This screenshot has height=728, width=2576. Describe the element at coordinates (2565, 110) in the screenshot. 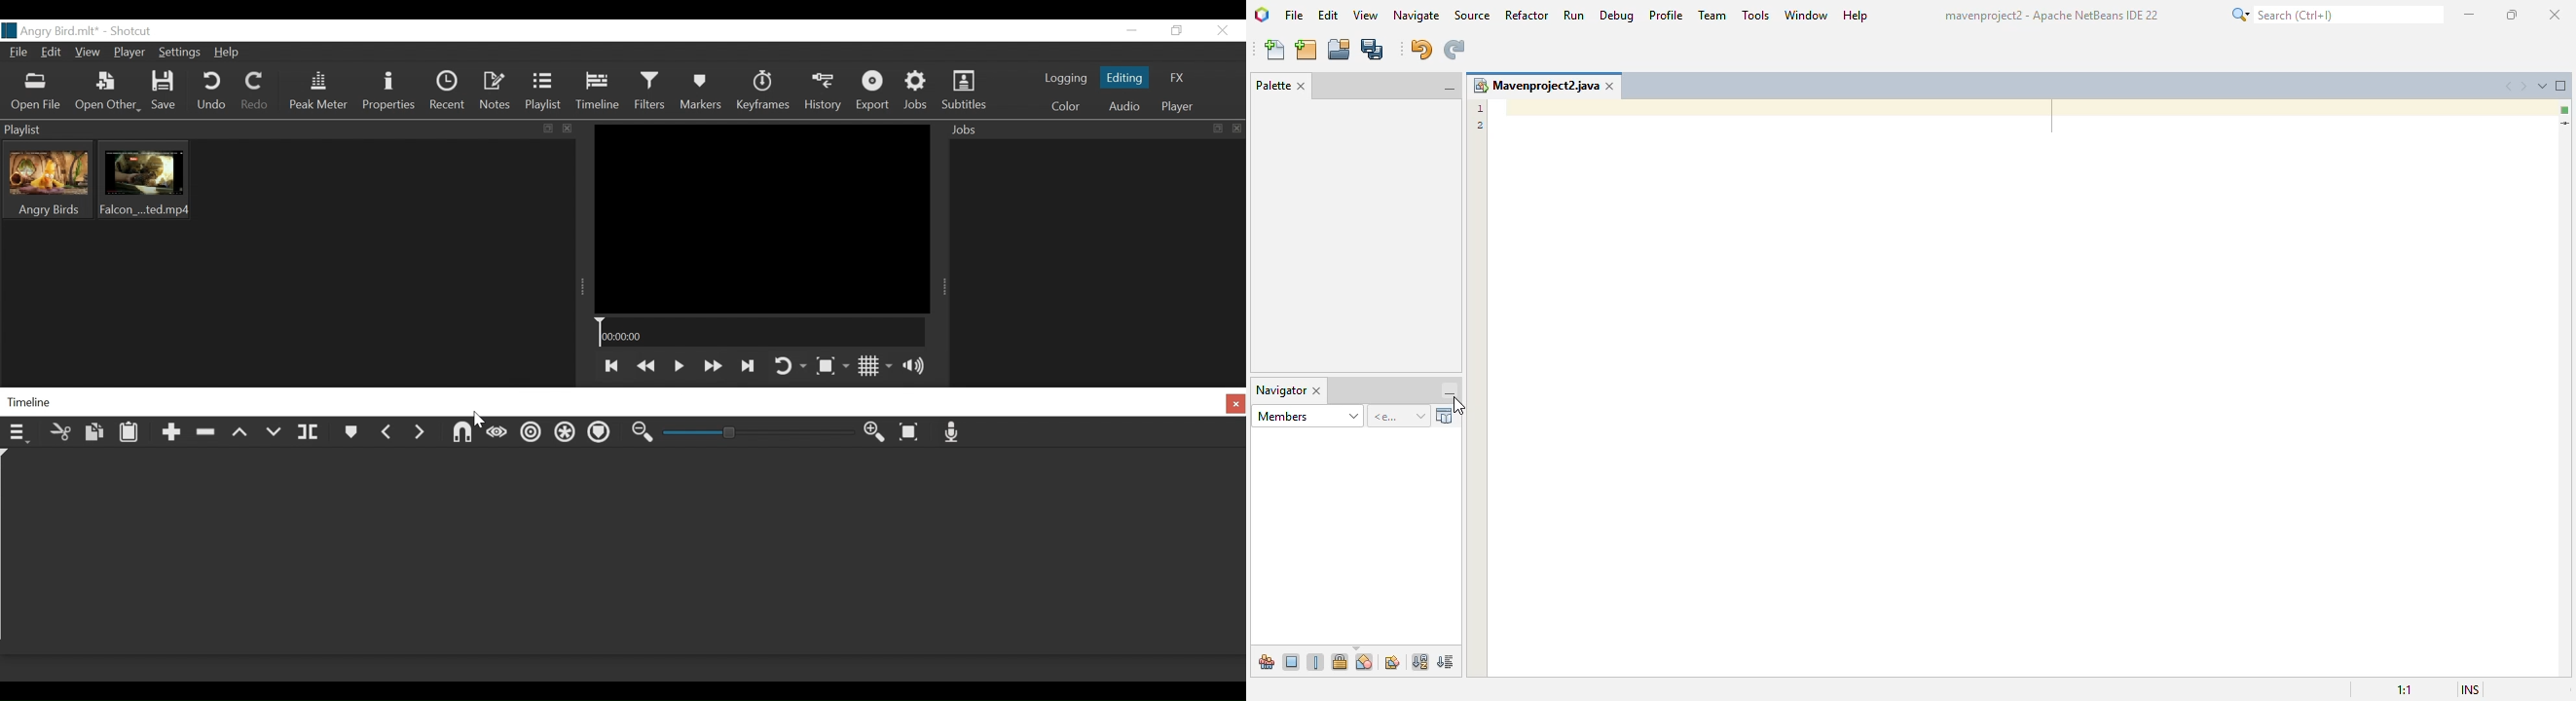

I see `no error` at that location.